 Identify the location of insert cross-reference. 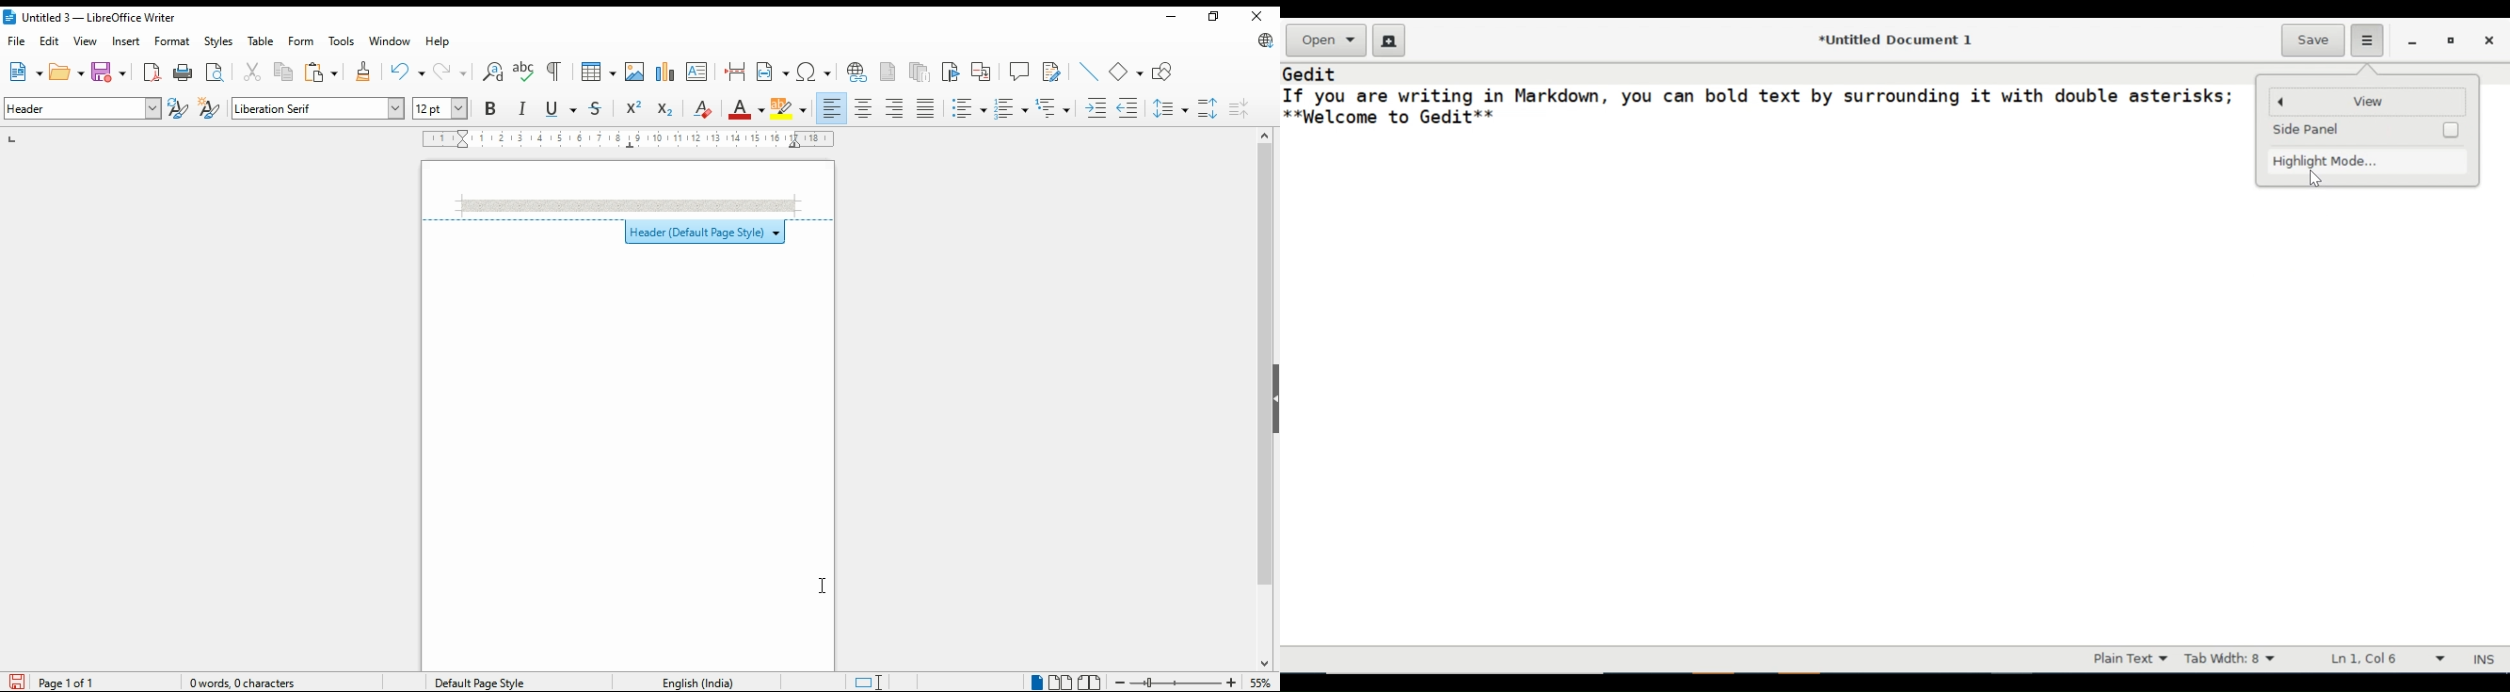
(981, 71).